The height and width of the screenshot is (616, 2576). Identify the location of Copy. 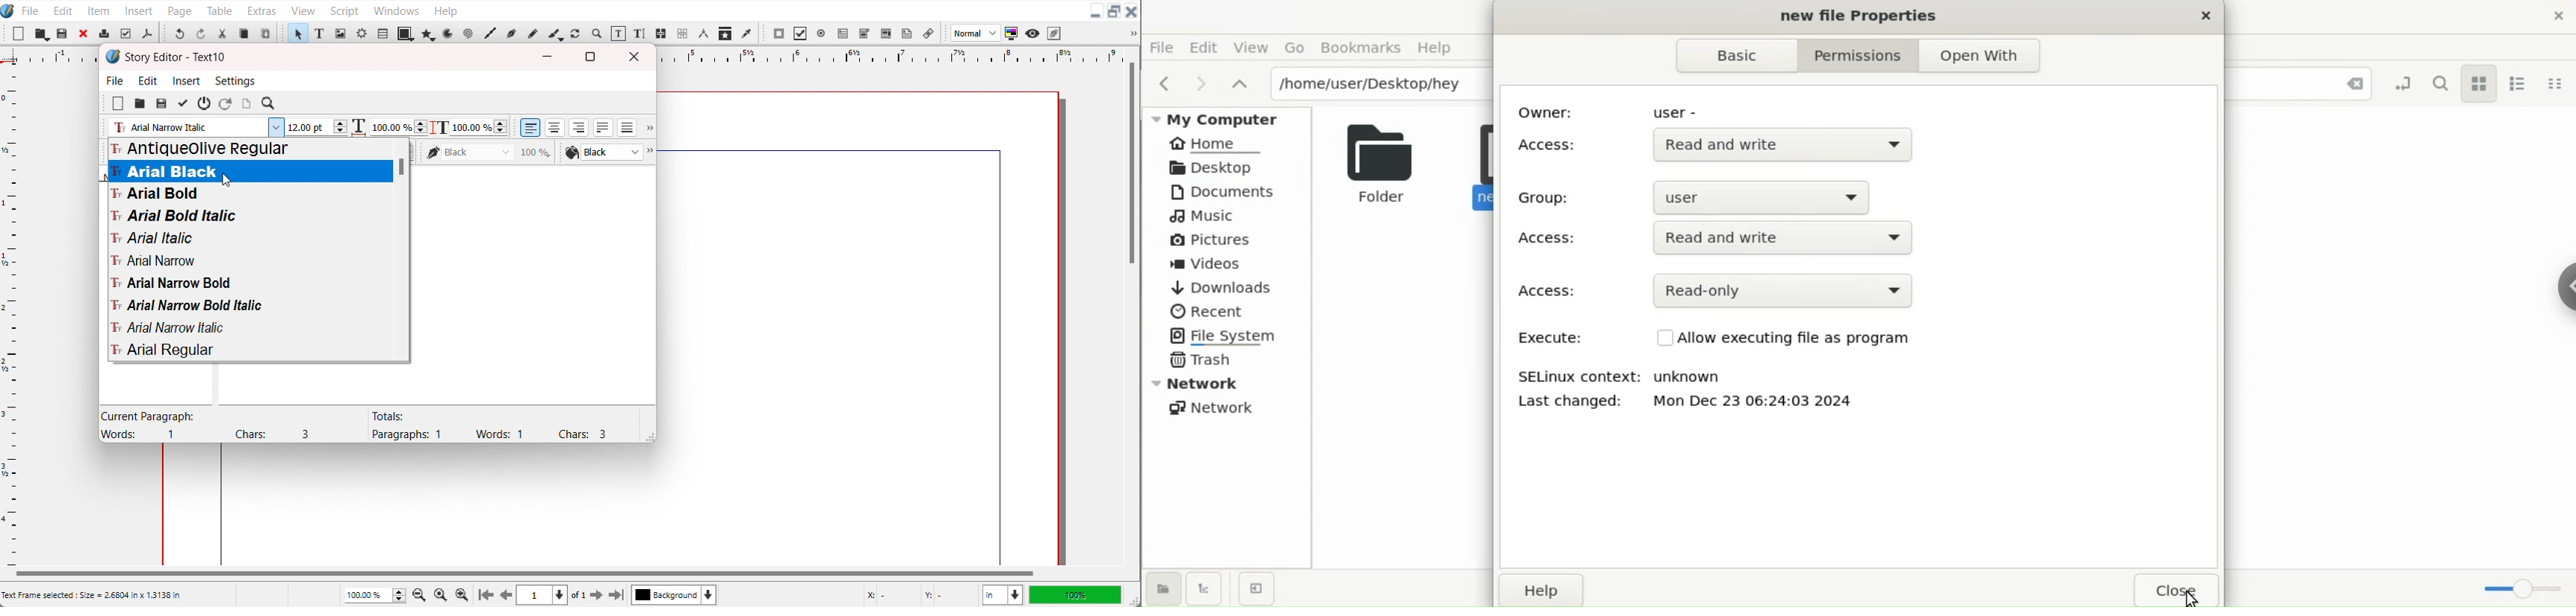
(244, 33).